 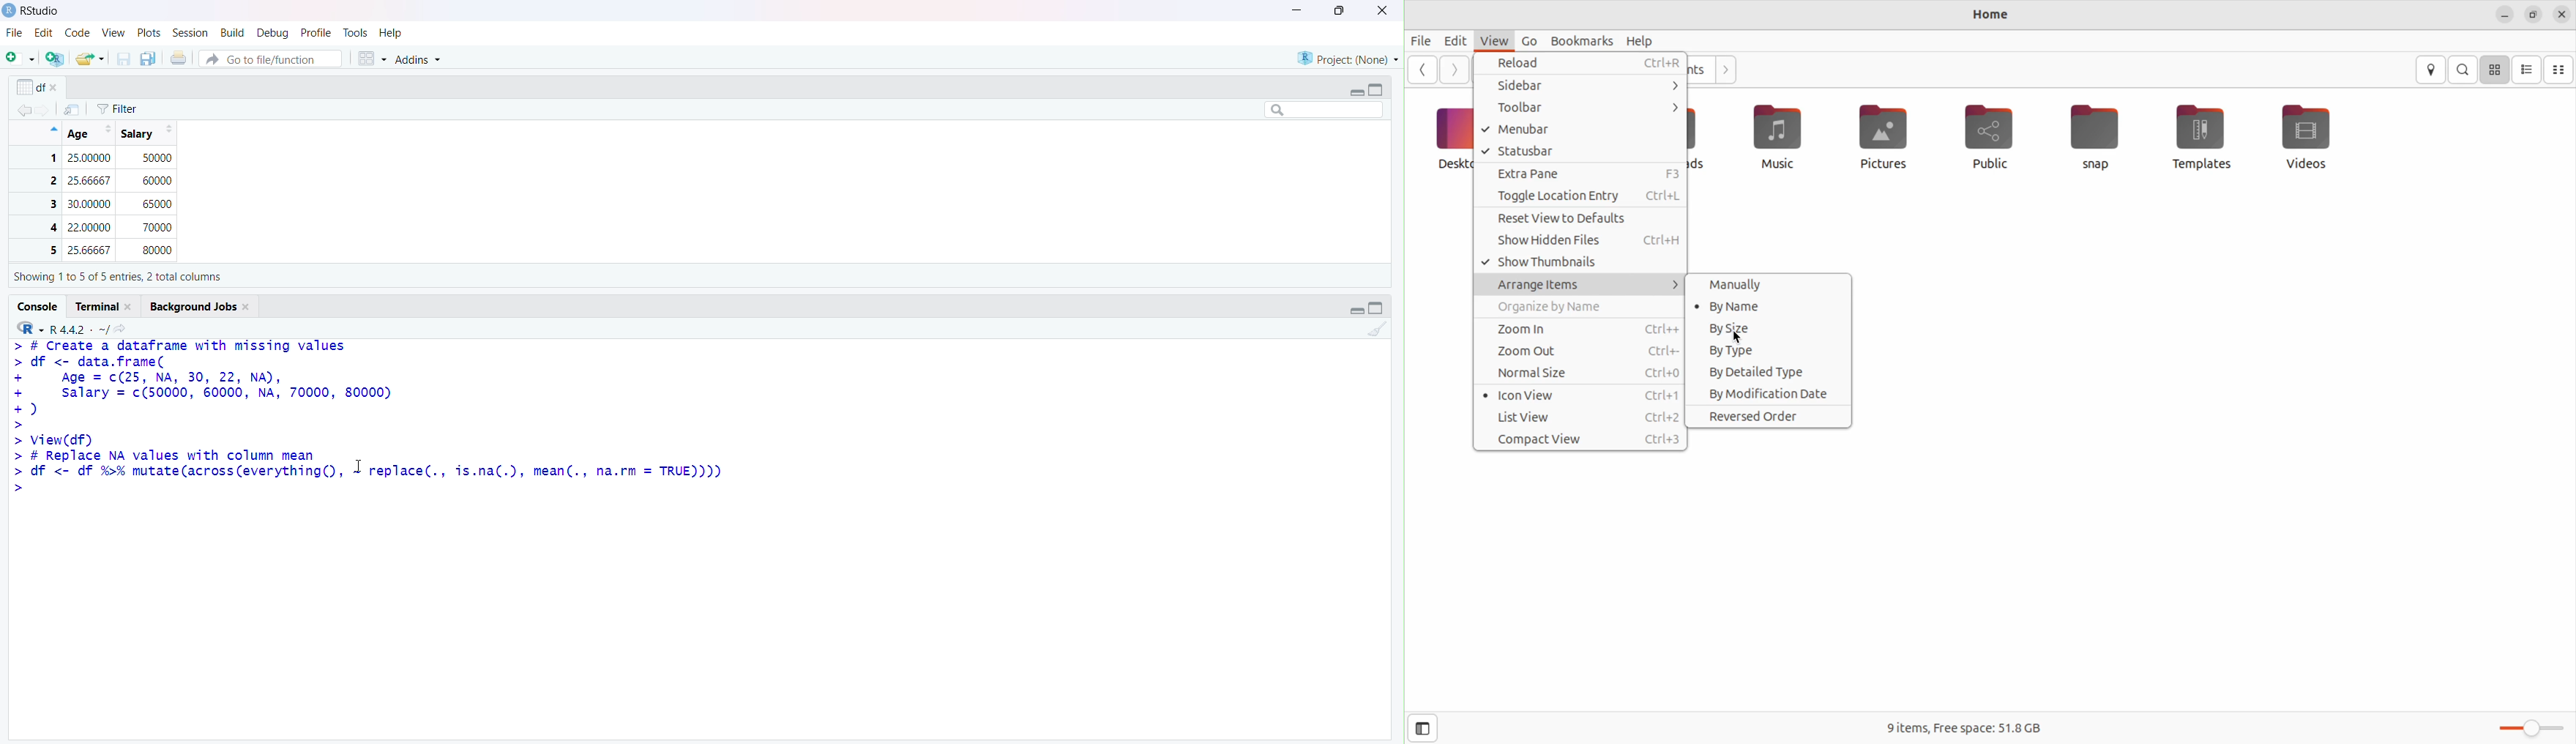 What do you see at coordinates (1377, 308) in the screenshot?
I see `Maximize/Restore` at bounding box center [1377, 308].